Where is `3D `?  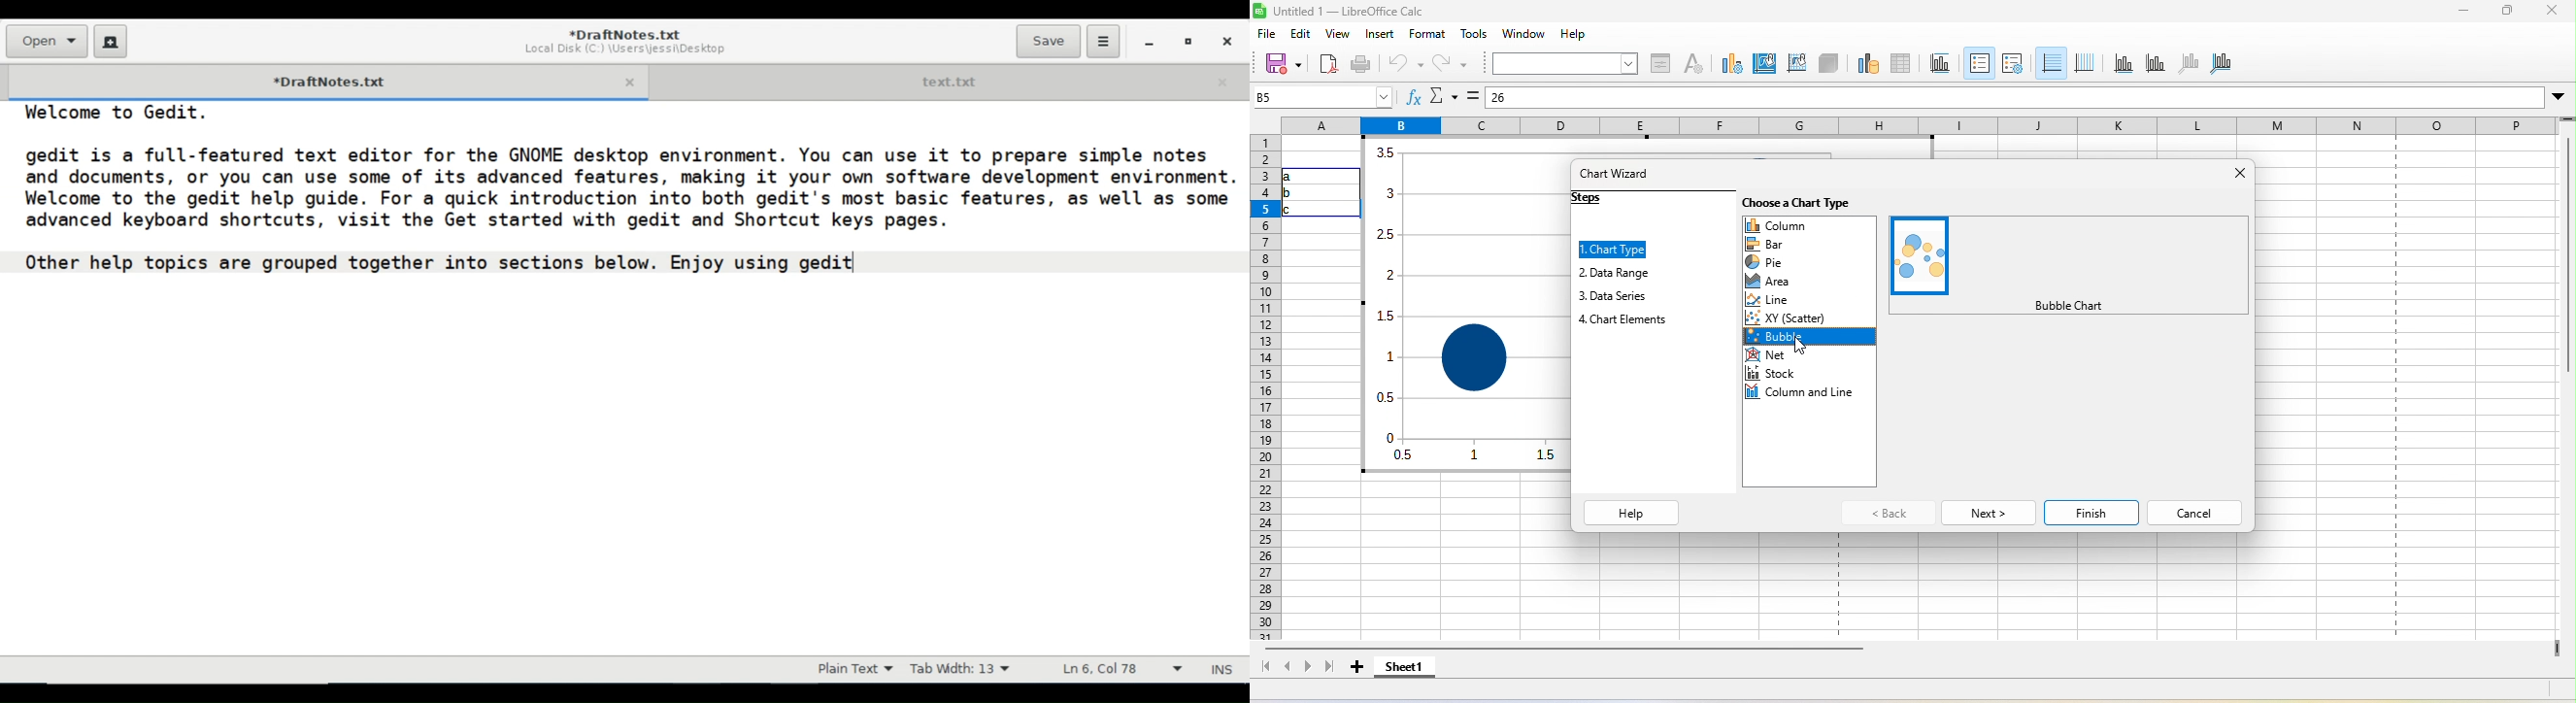
3D  is located at coordinates (1828, 62).